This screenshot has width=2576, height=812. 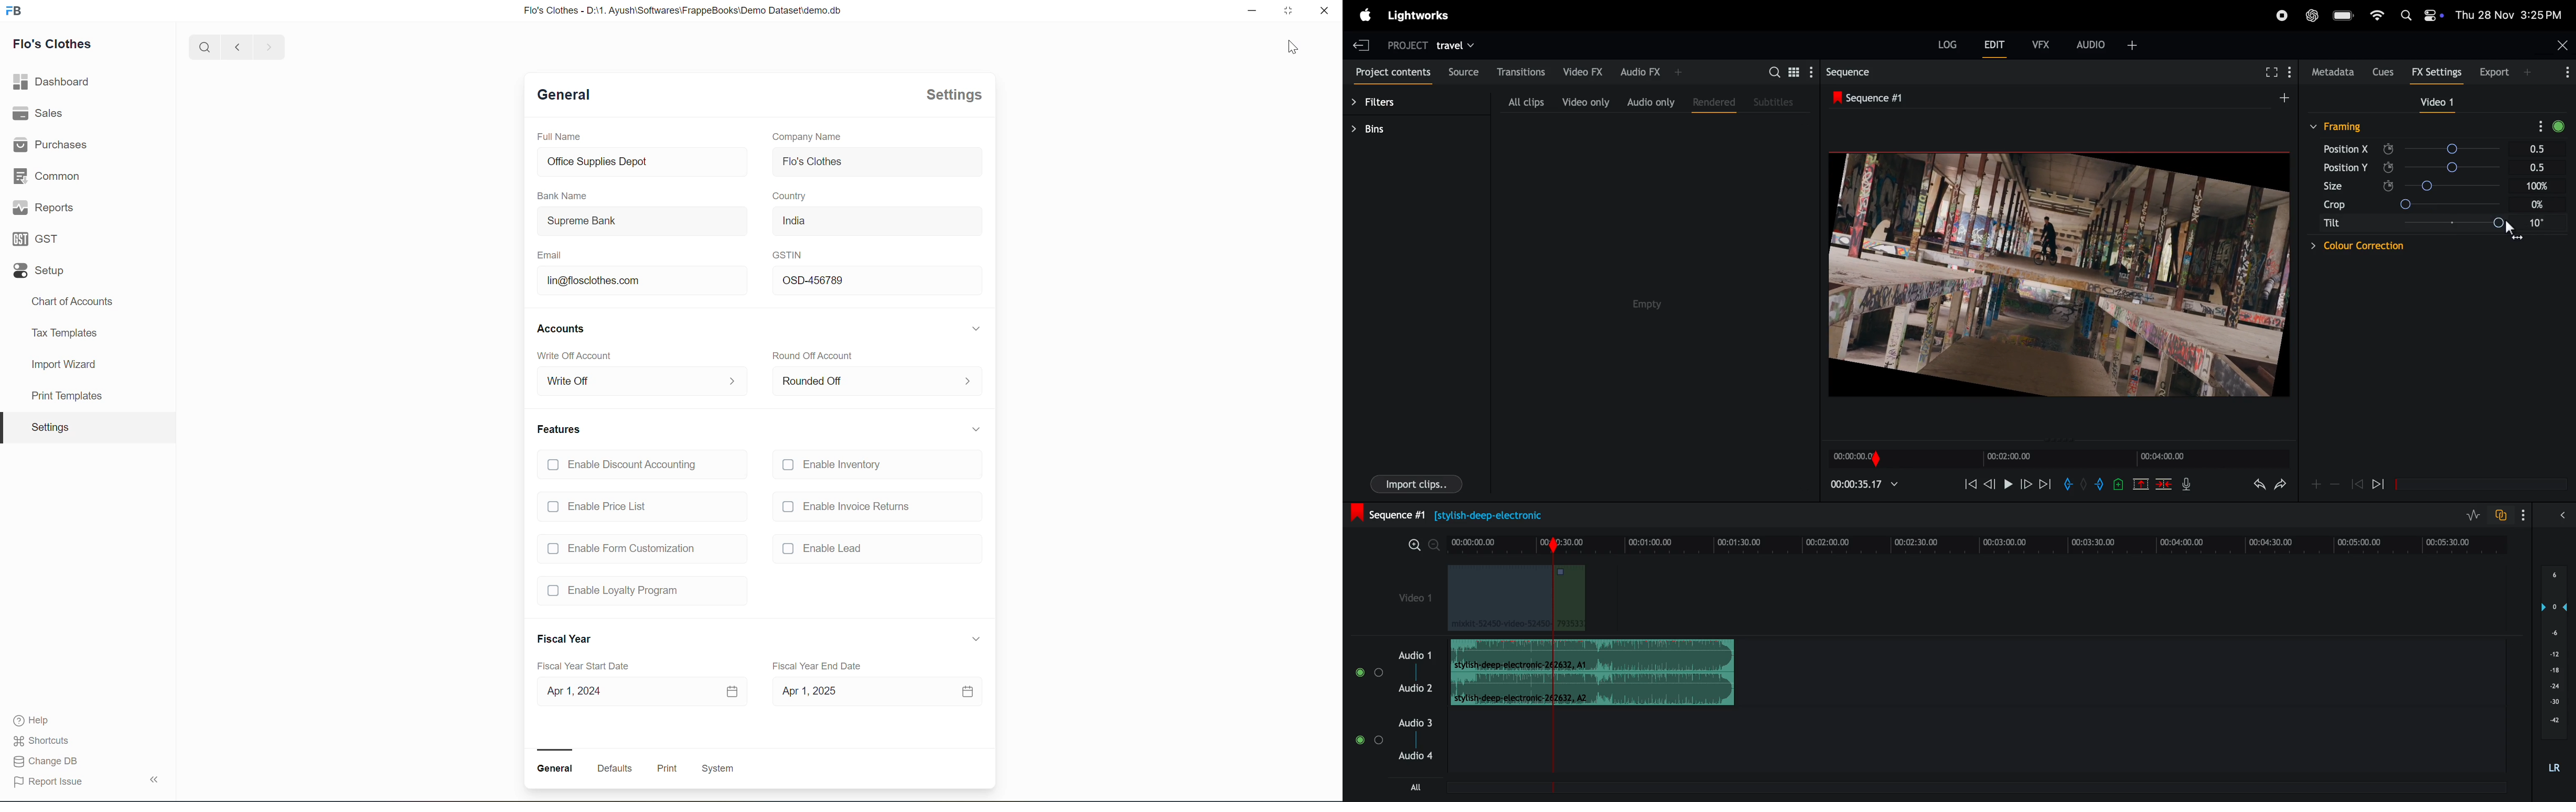 I want to click on Bank Name, so click(x=562, y=195).